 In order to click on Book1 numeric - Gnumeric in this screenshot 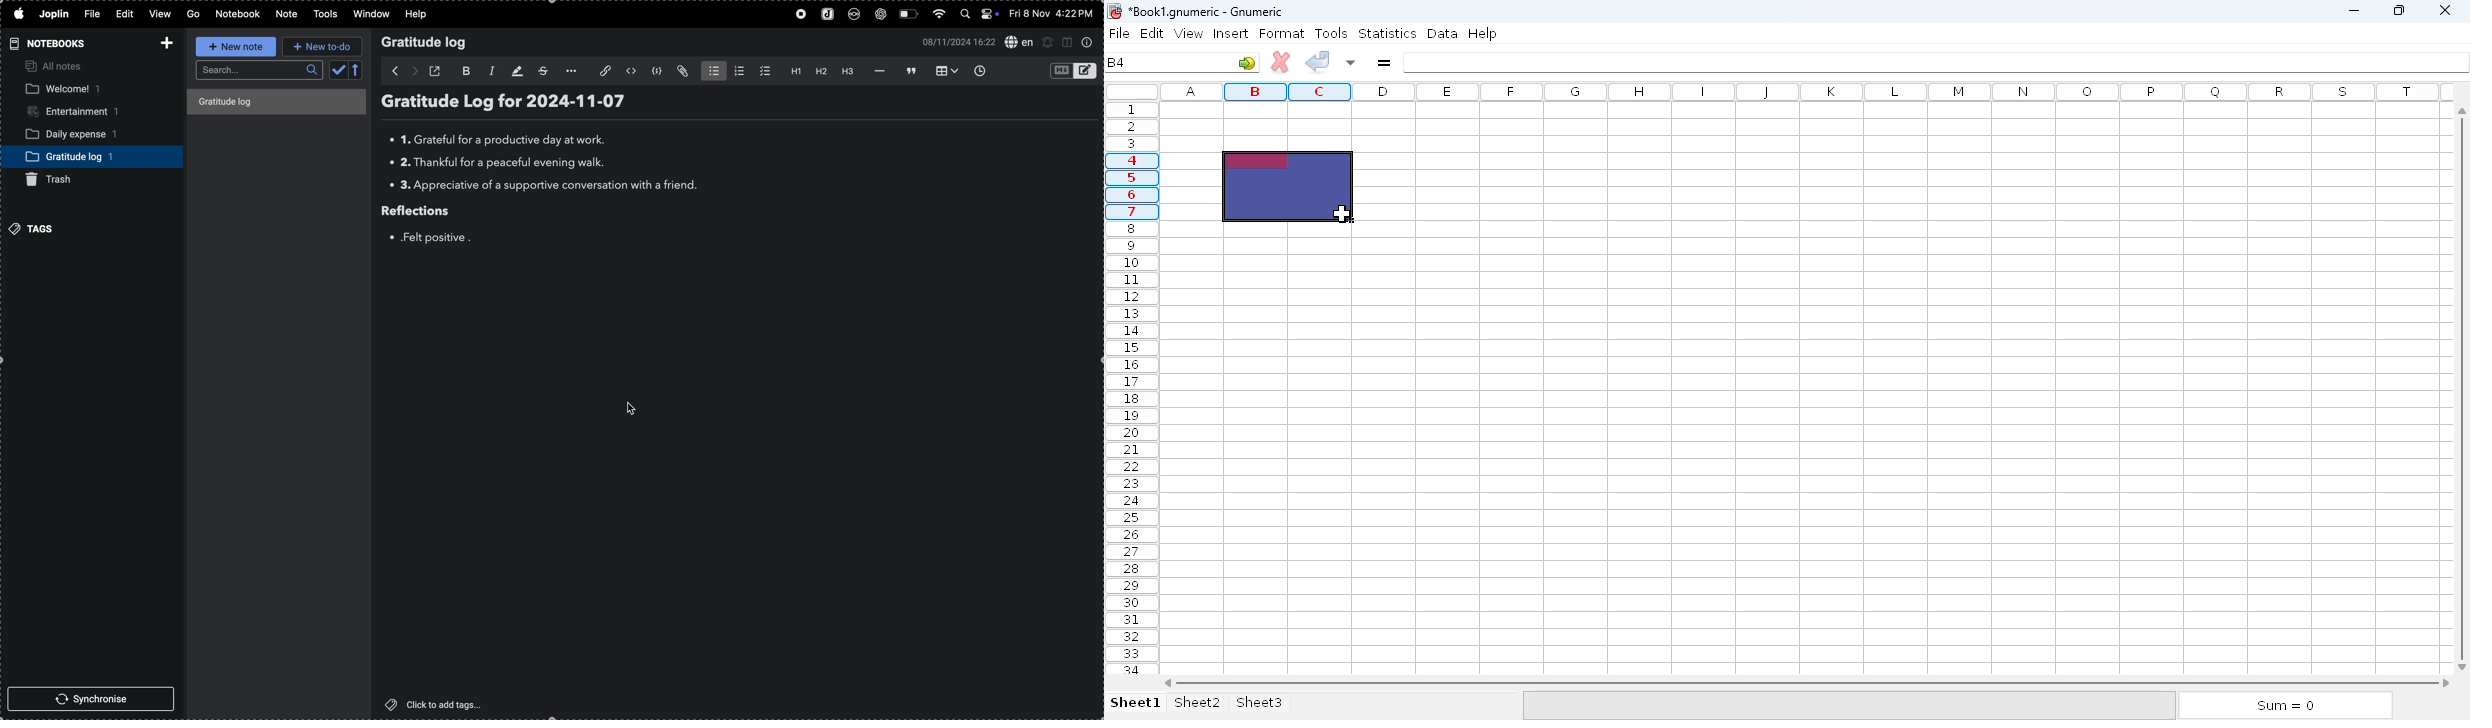, I will do `click(1206, 12)`.